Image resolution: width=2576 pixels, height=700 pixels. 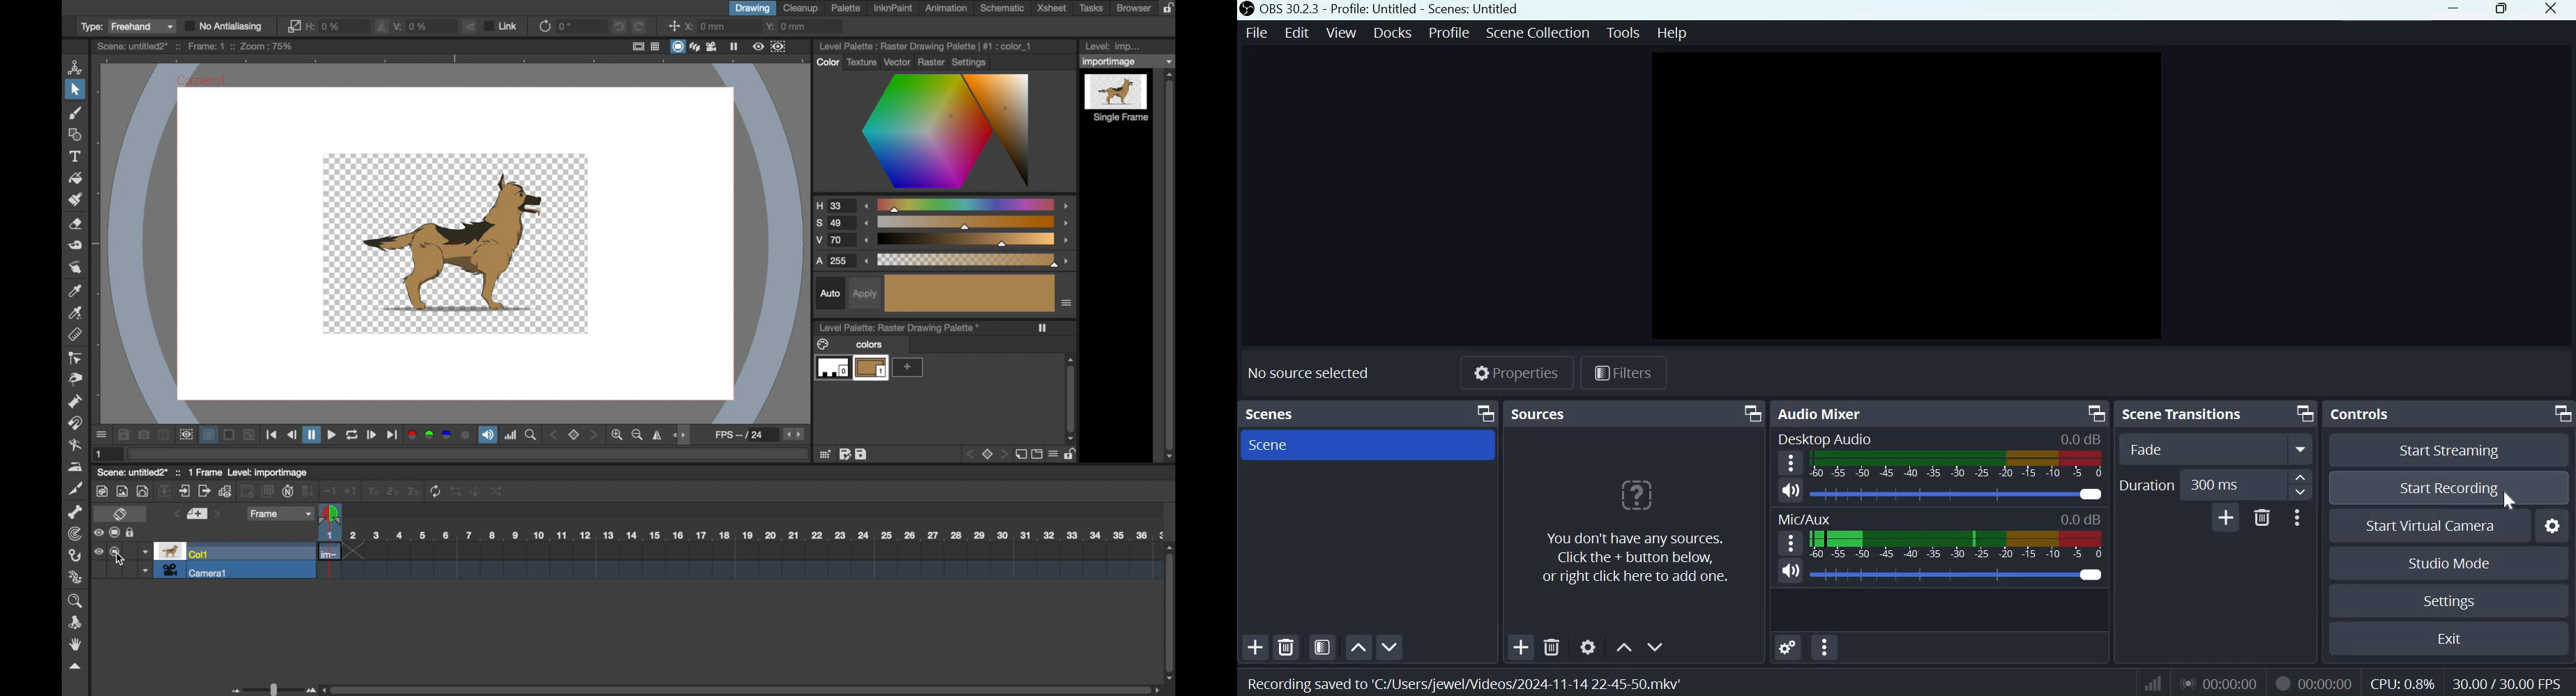 I want to click on save, so click(x=123, y=434).